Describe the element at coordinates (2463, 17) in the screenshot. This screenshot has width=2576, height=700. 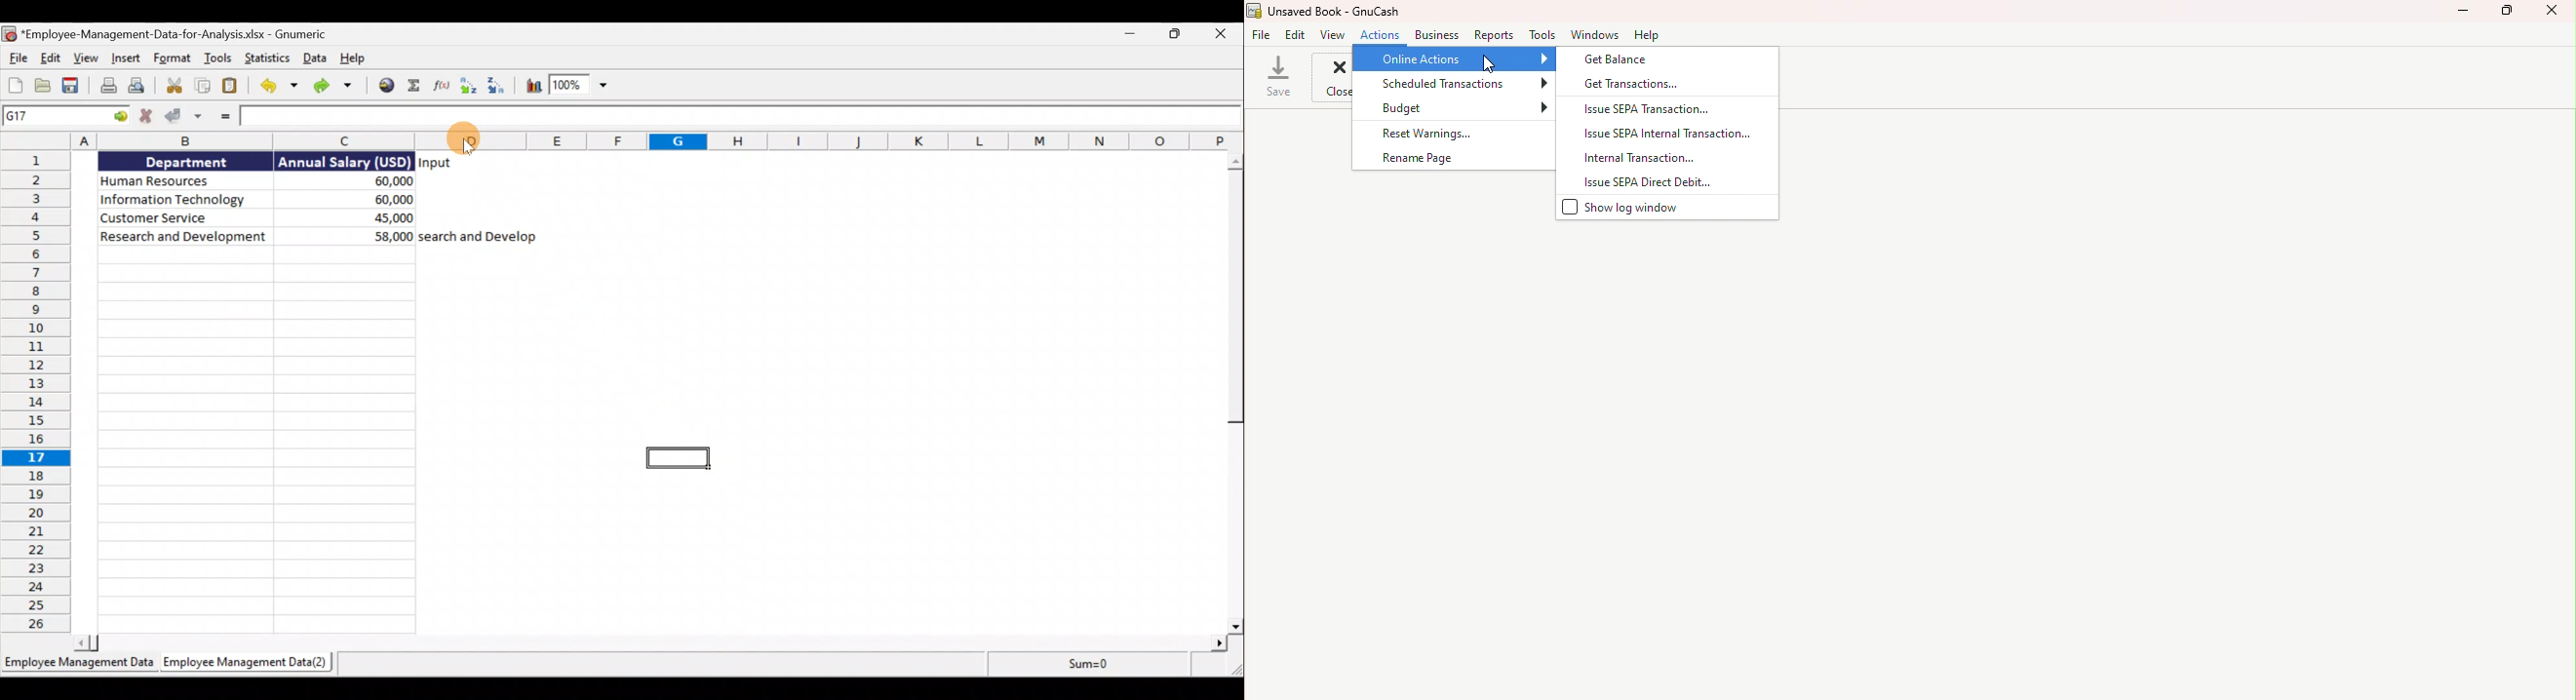
I see `Minimize` at that location.